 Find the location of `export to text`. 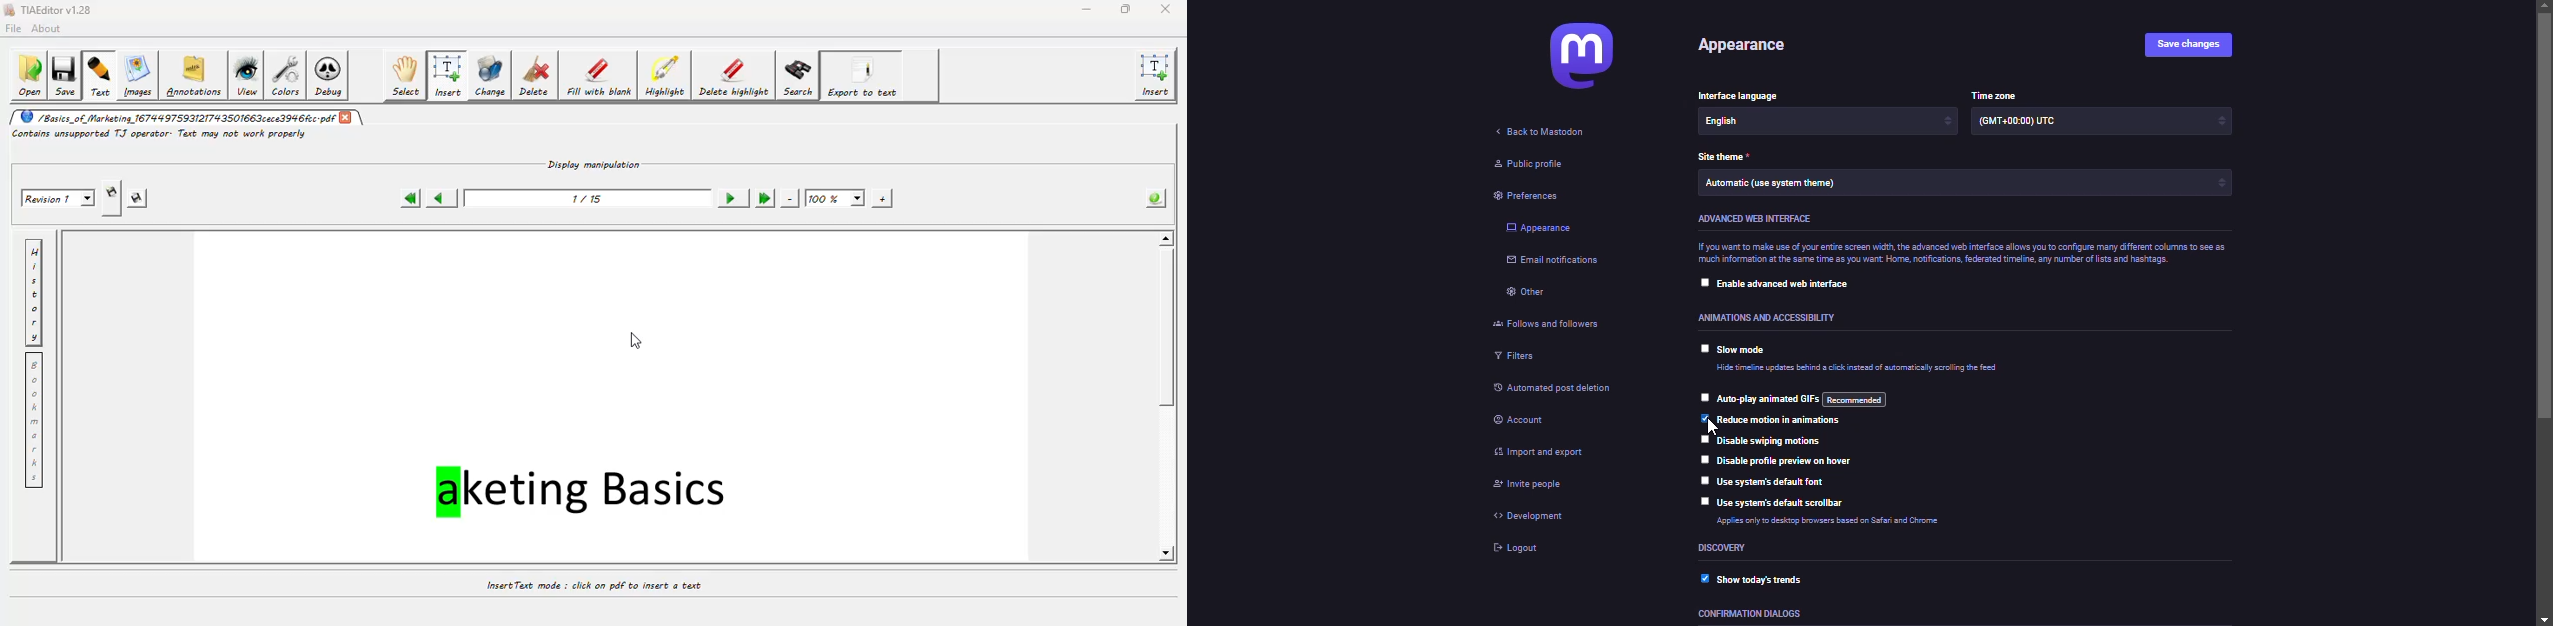

export to text is located at coordinates (864, 76).